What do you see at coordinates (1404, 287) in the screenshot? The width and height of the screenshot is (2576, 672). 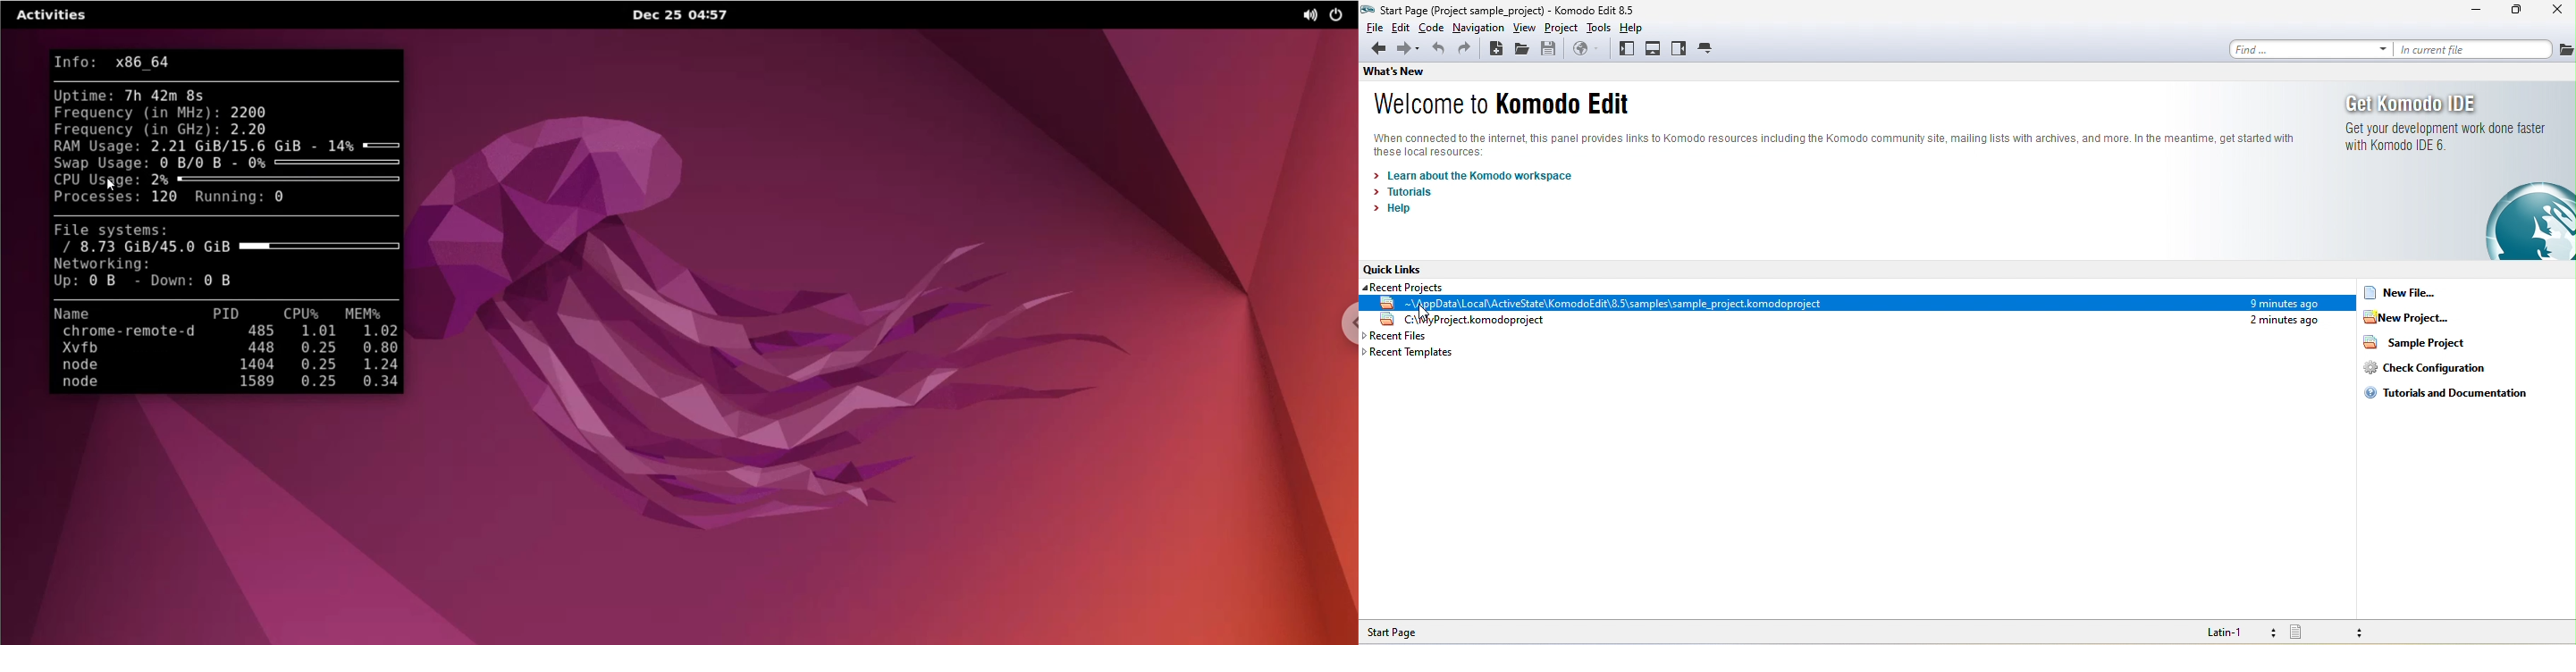 I see `recent projects` at bounding box center [1404, 287].